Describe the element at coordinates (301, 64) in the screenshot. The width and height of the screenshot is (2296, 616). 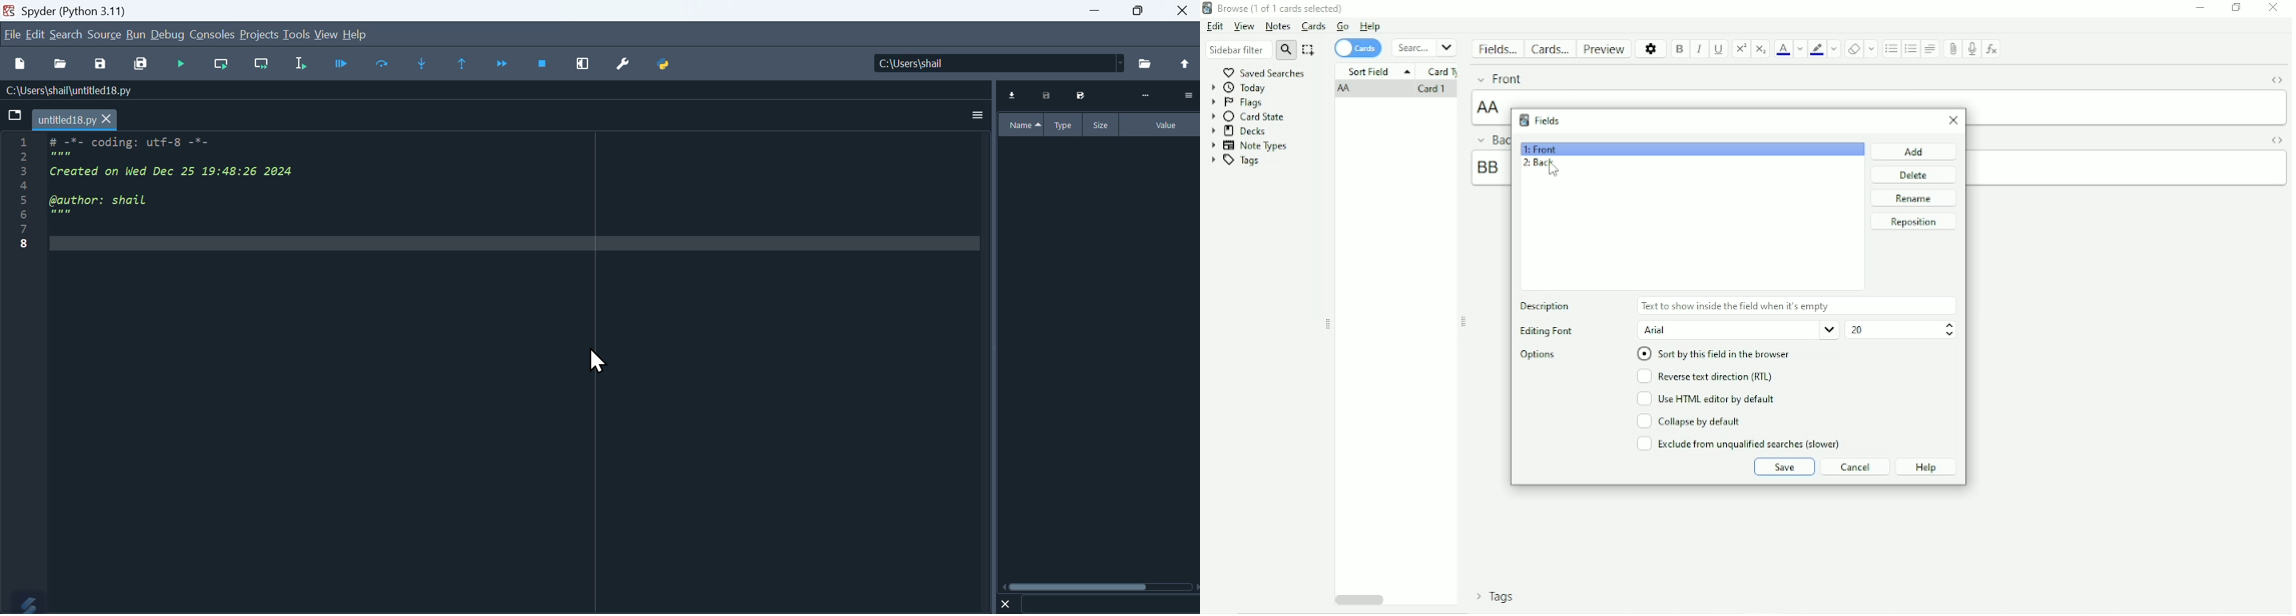
I see `Run selected` at that location.